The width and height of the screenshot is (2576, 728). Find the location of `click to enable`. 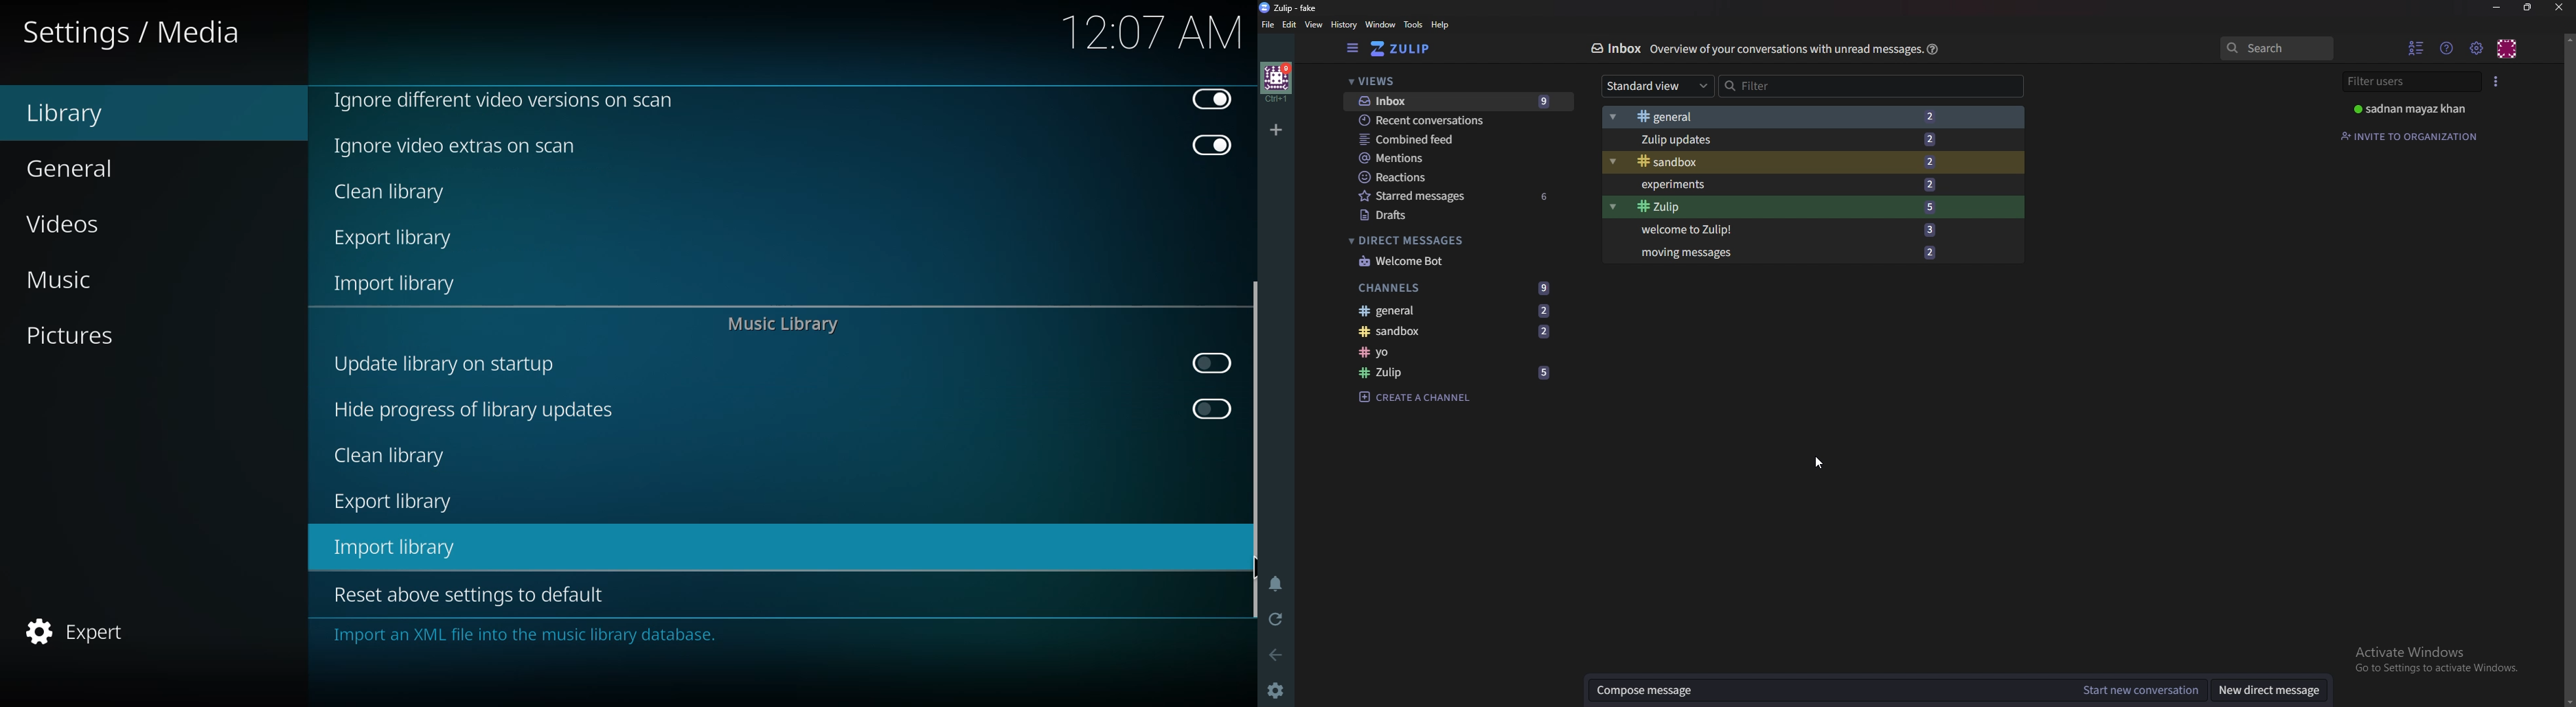

click to enable is located at coordinates (1208, 363).